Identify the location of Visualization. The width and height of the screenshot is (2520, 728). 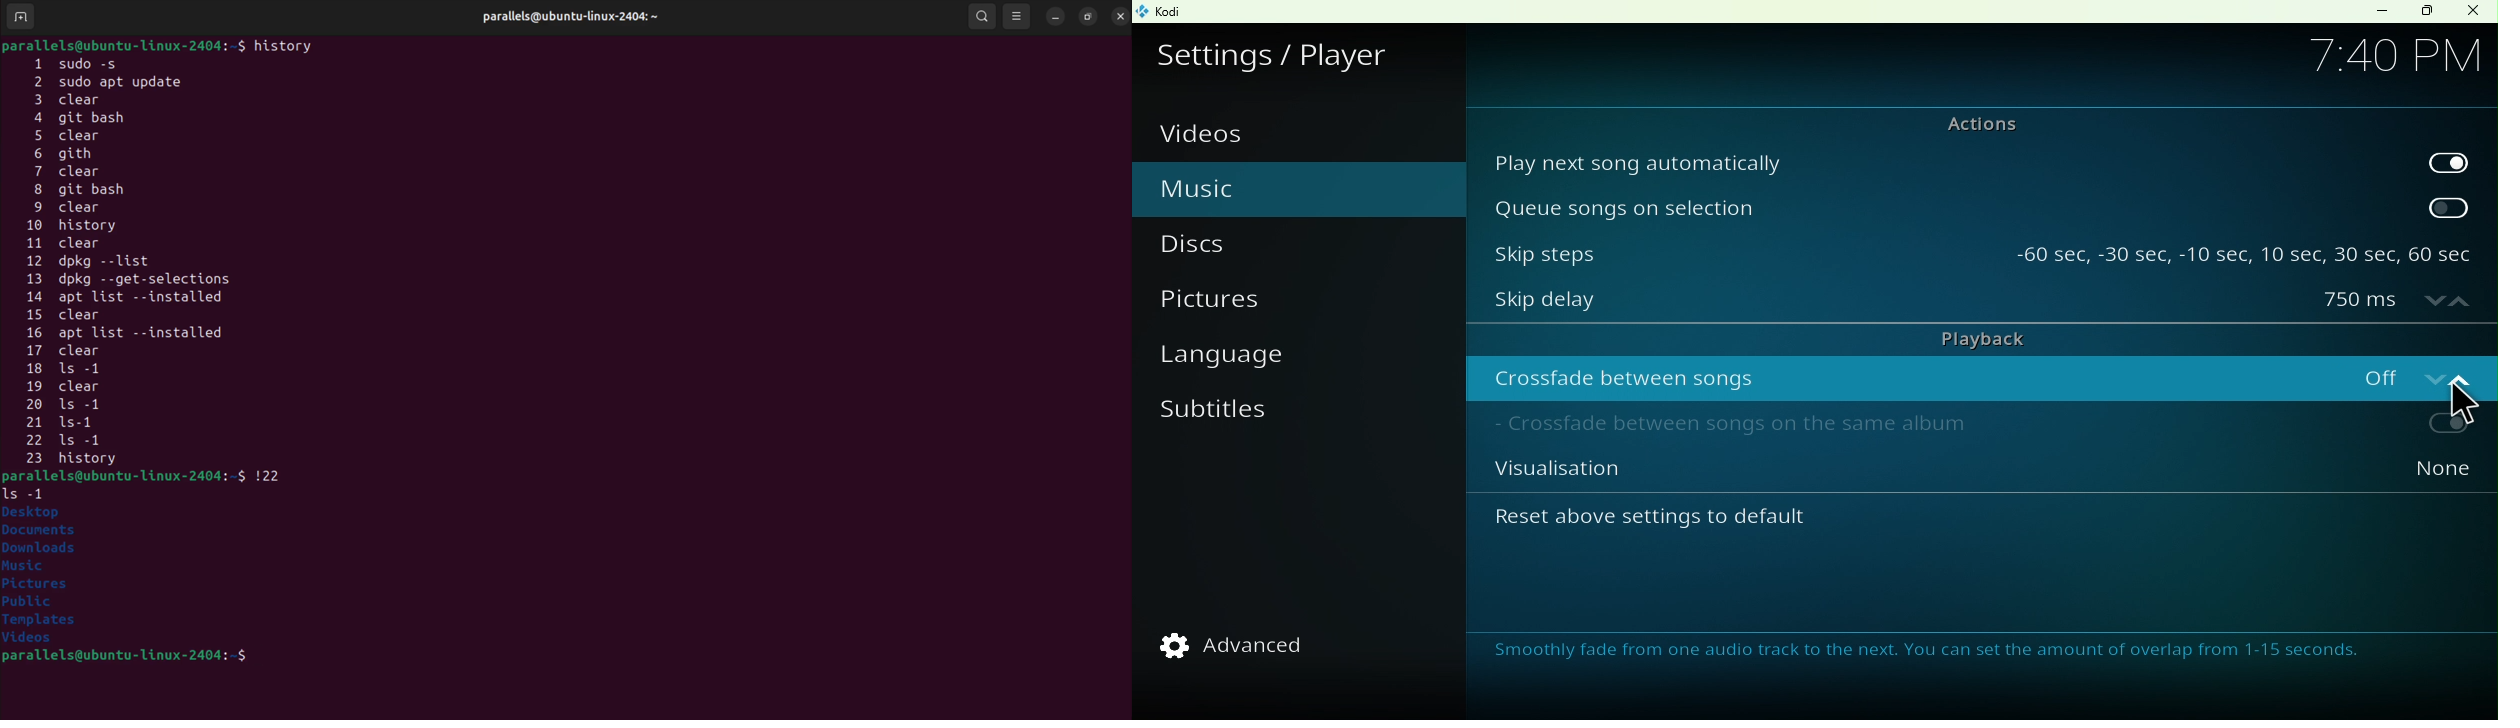
(1894, 475).